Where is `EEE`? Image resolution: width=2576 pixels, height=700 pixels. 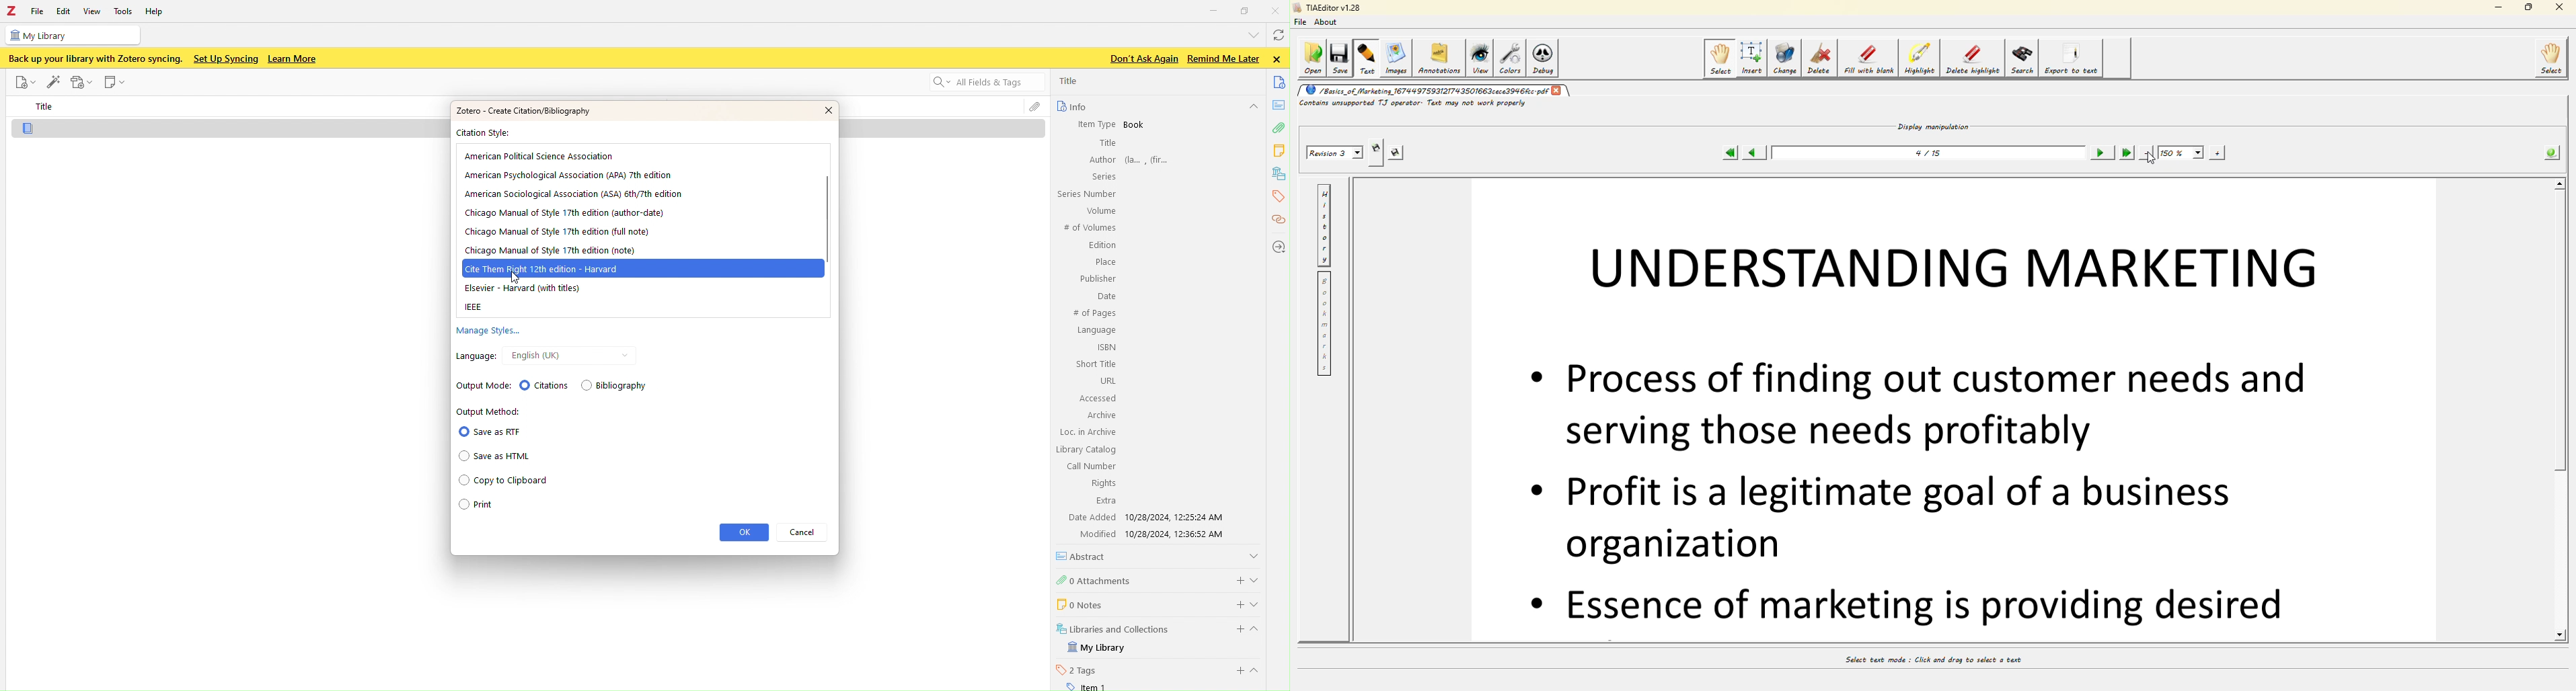 EEE is located at coordinates (475, 308).